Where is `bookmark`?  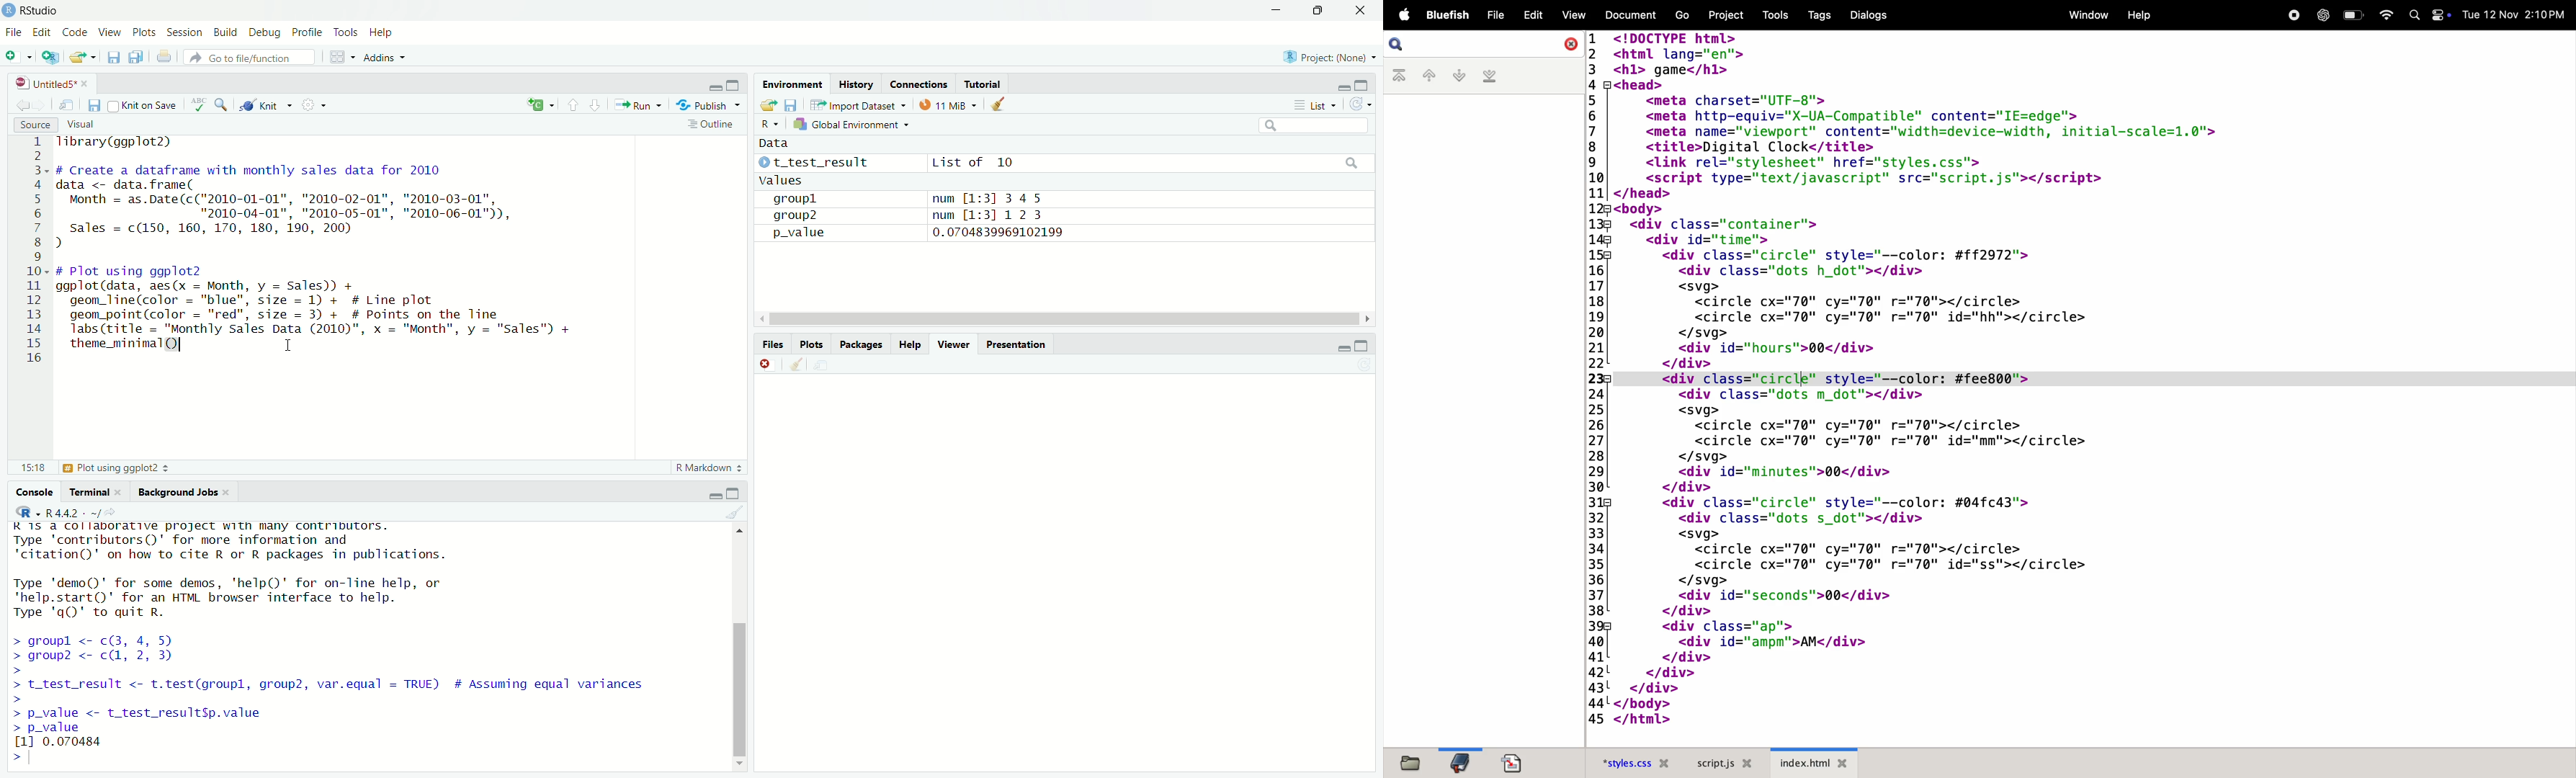
bookmark is located at coordinates (1458, 762).